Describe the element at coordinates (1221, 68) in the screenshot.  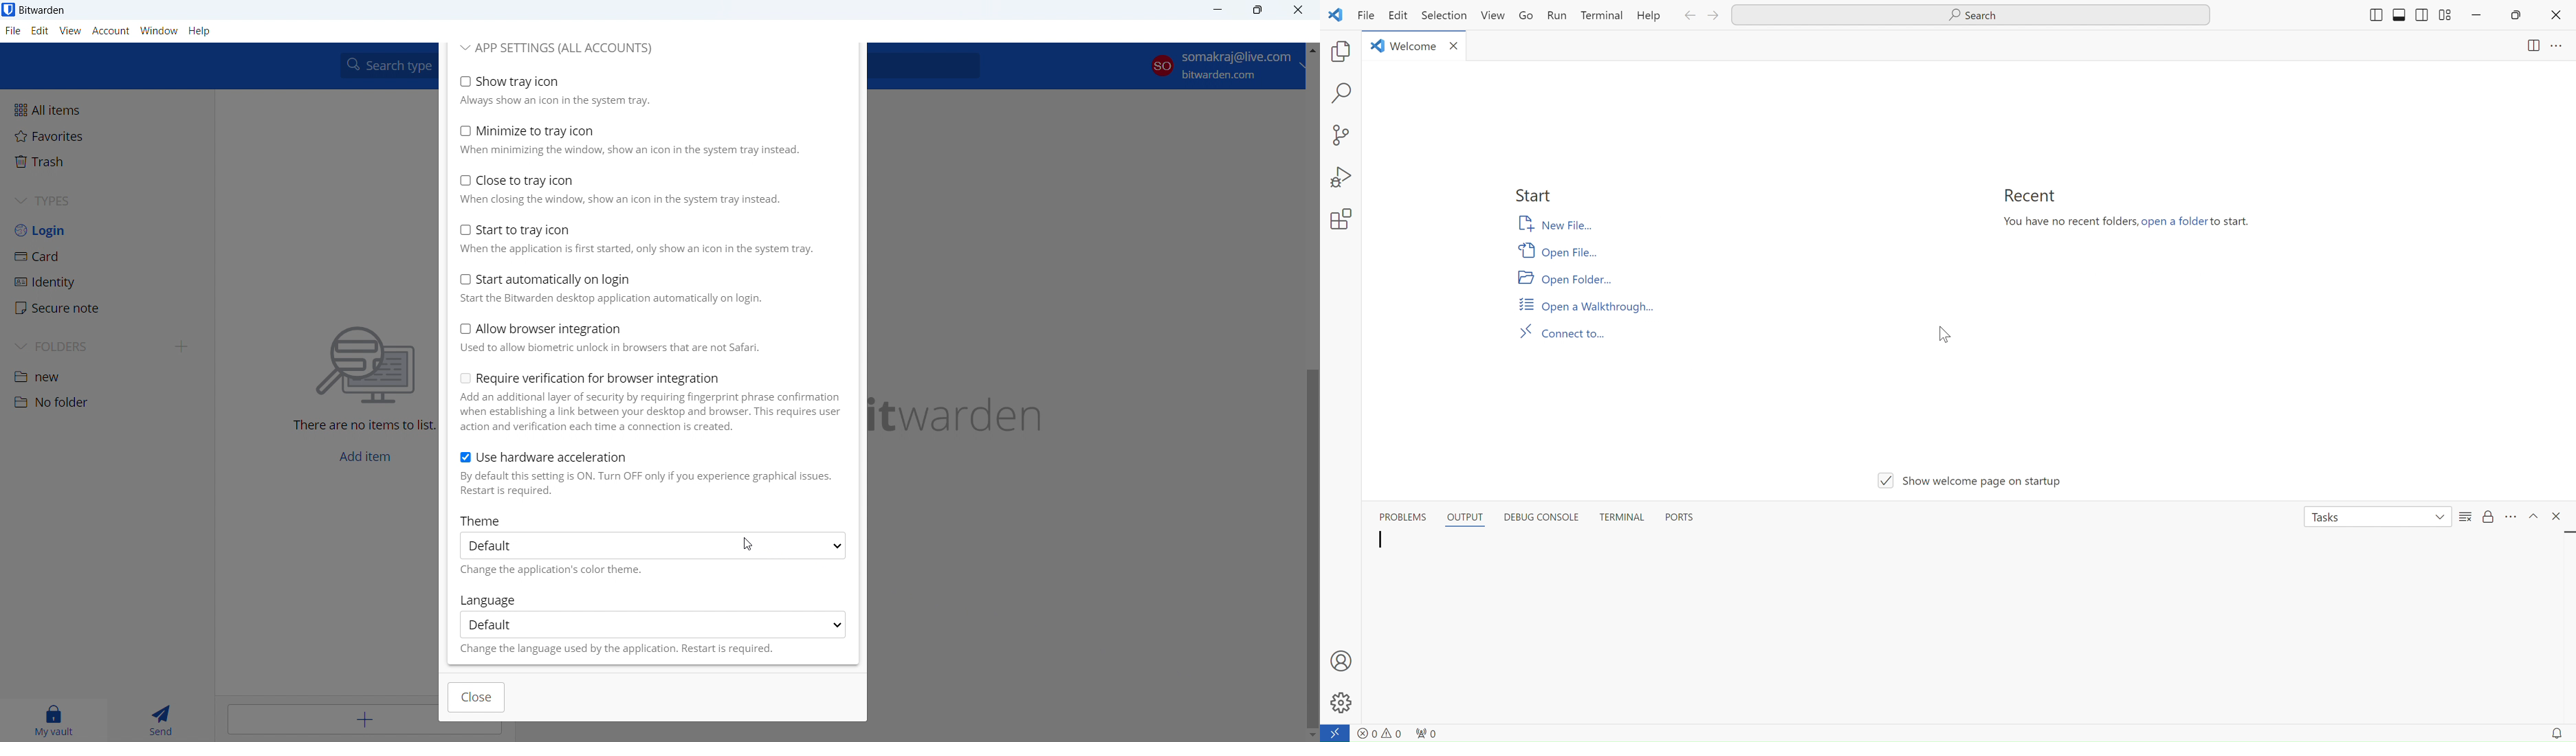
I see `account` at that location.